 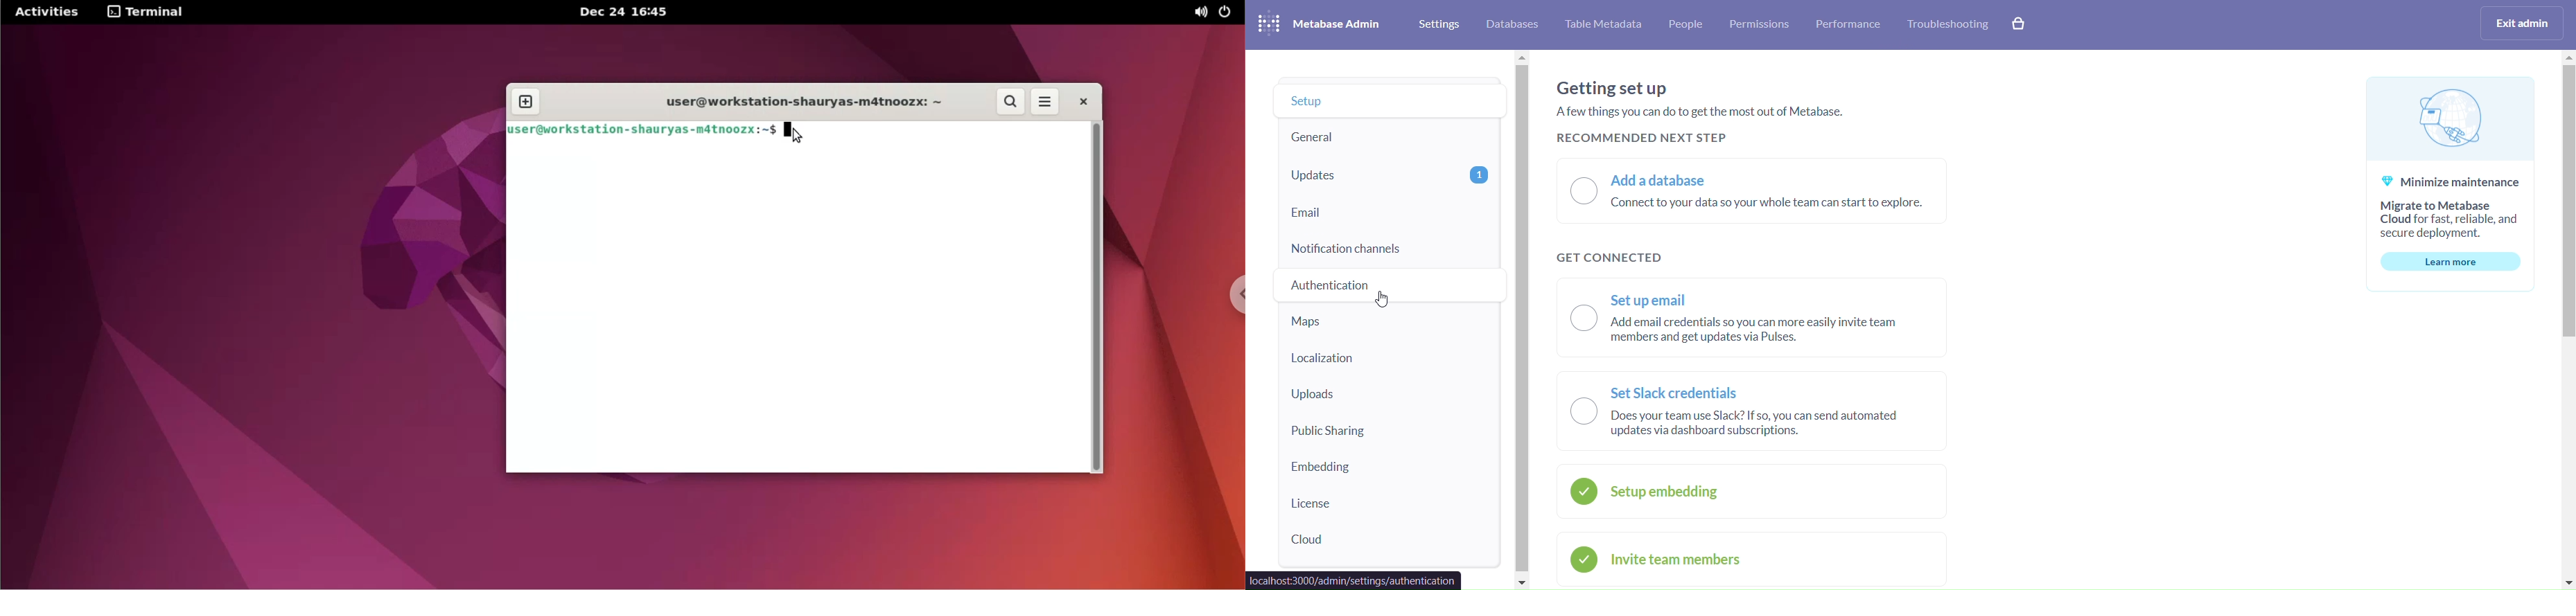 What do you see at coordinates (1749, 190) in the screenshot?
I see `add a database` at bounding box center [1749, 190].